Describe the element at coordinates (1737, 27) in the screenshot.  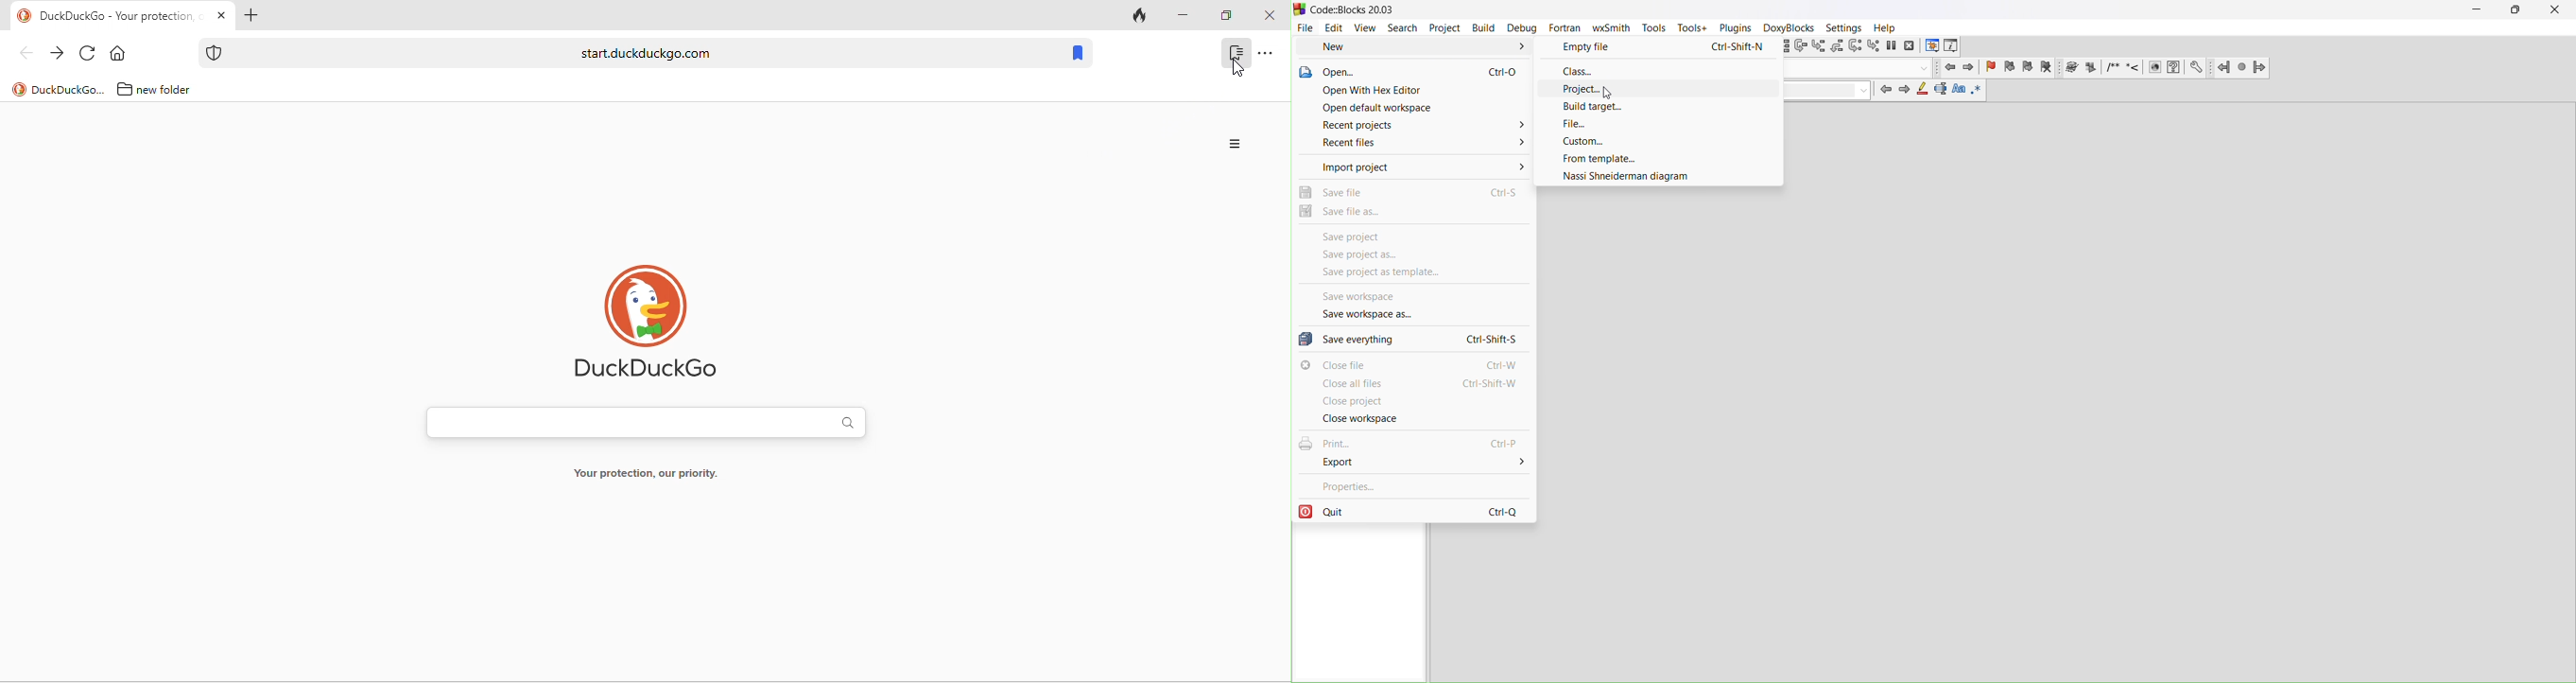
I see `plugins` at that location.